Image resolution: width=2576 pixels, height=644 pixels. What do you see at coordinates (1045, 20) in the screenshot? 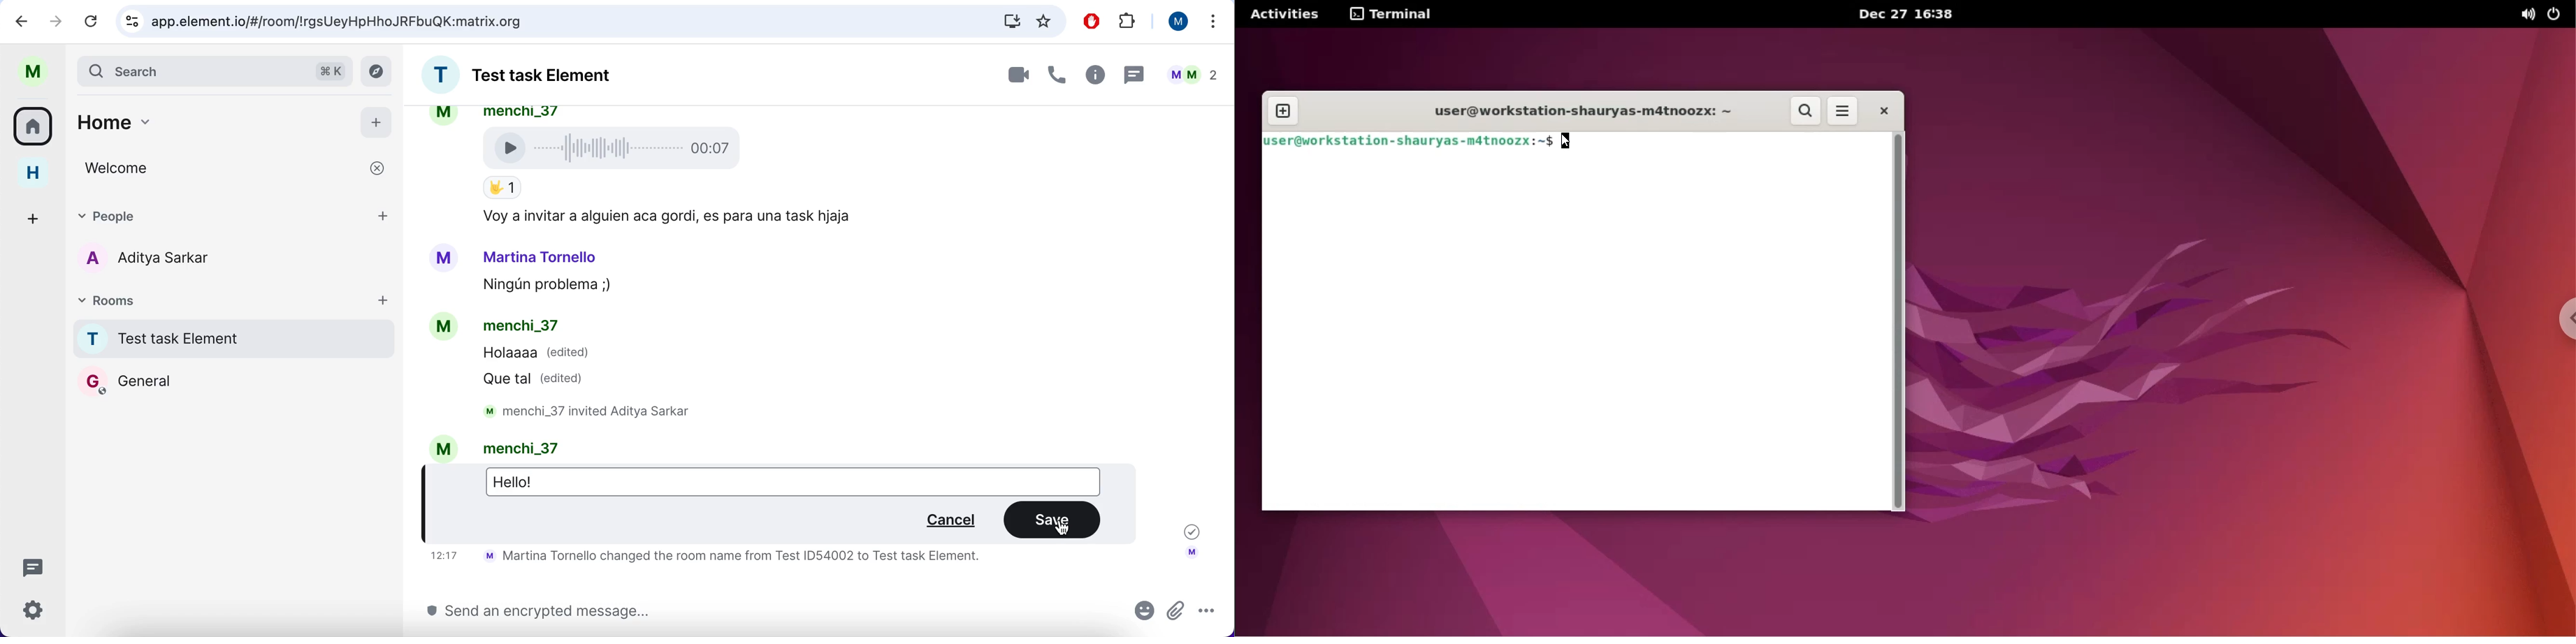
I see `favorites` at bounding box center [1045, 20].